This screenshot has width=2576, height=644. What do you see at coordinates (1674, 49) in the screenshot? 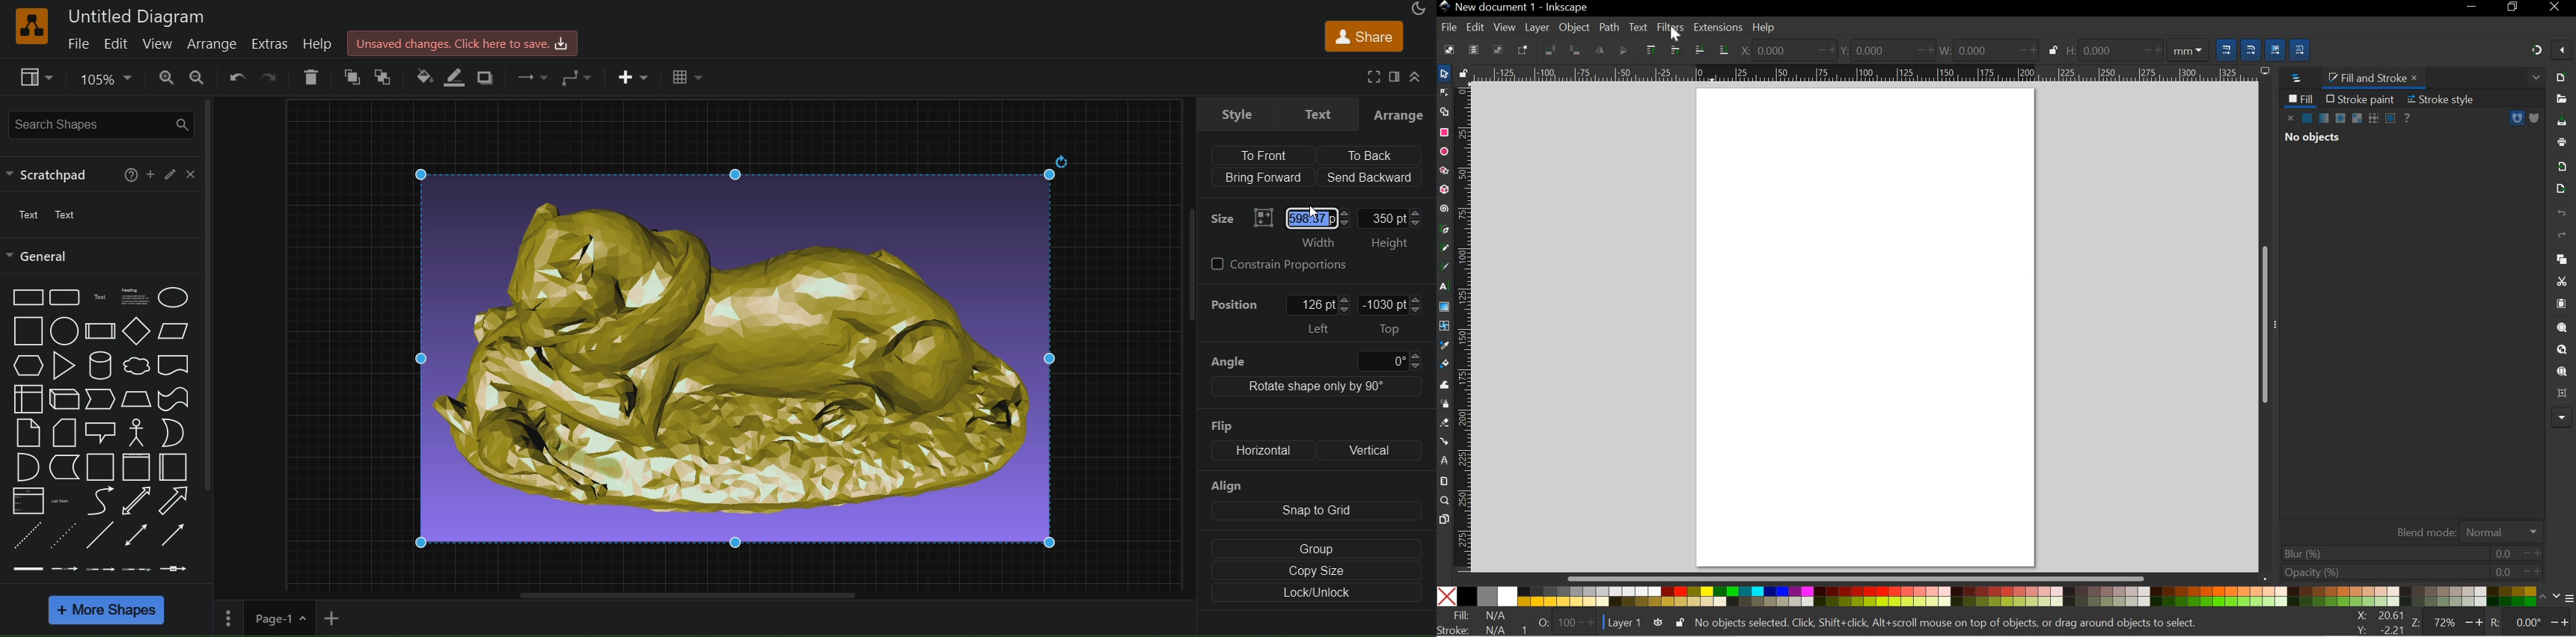
I see `RAISE SELECTION ONE STEP` at bounding box center [1674, 49].